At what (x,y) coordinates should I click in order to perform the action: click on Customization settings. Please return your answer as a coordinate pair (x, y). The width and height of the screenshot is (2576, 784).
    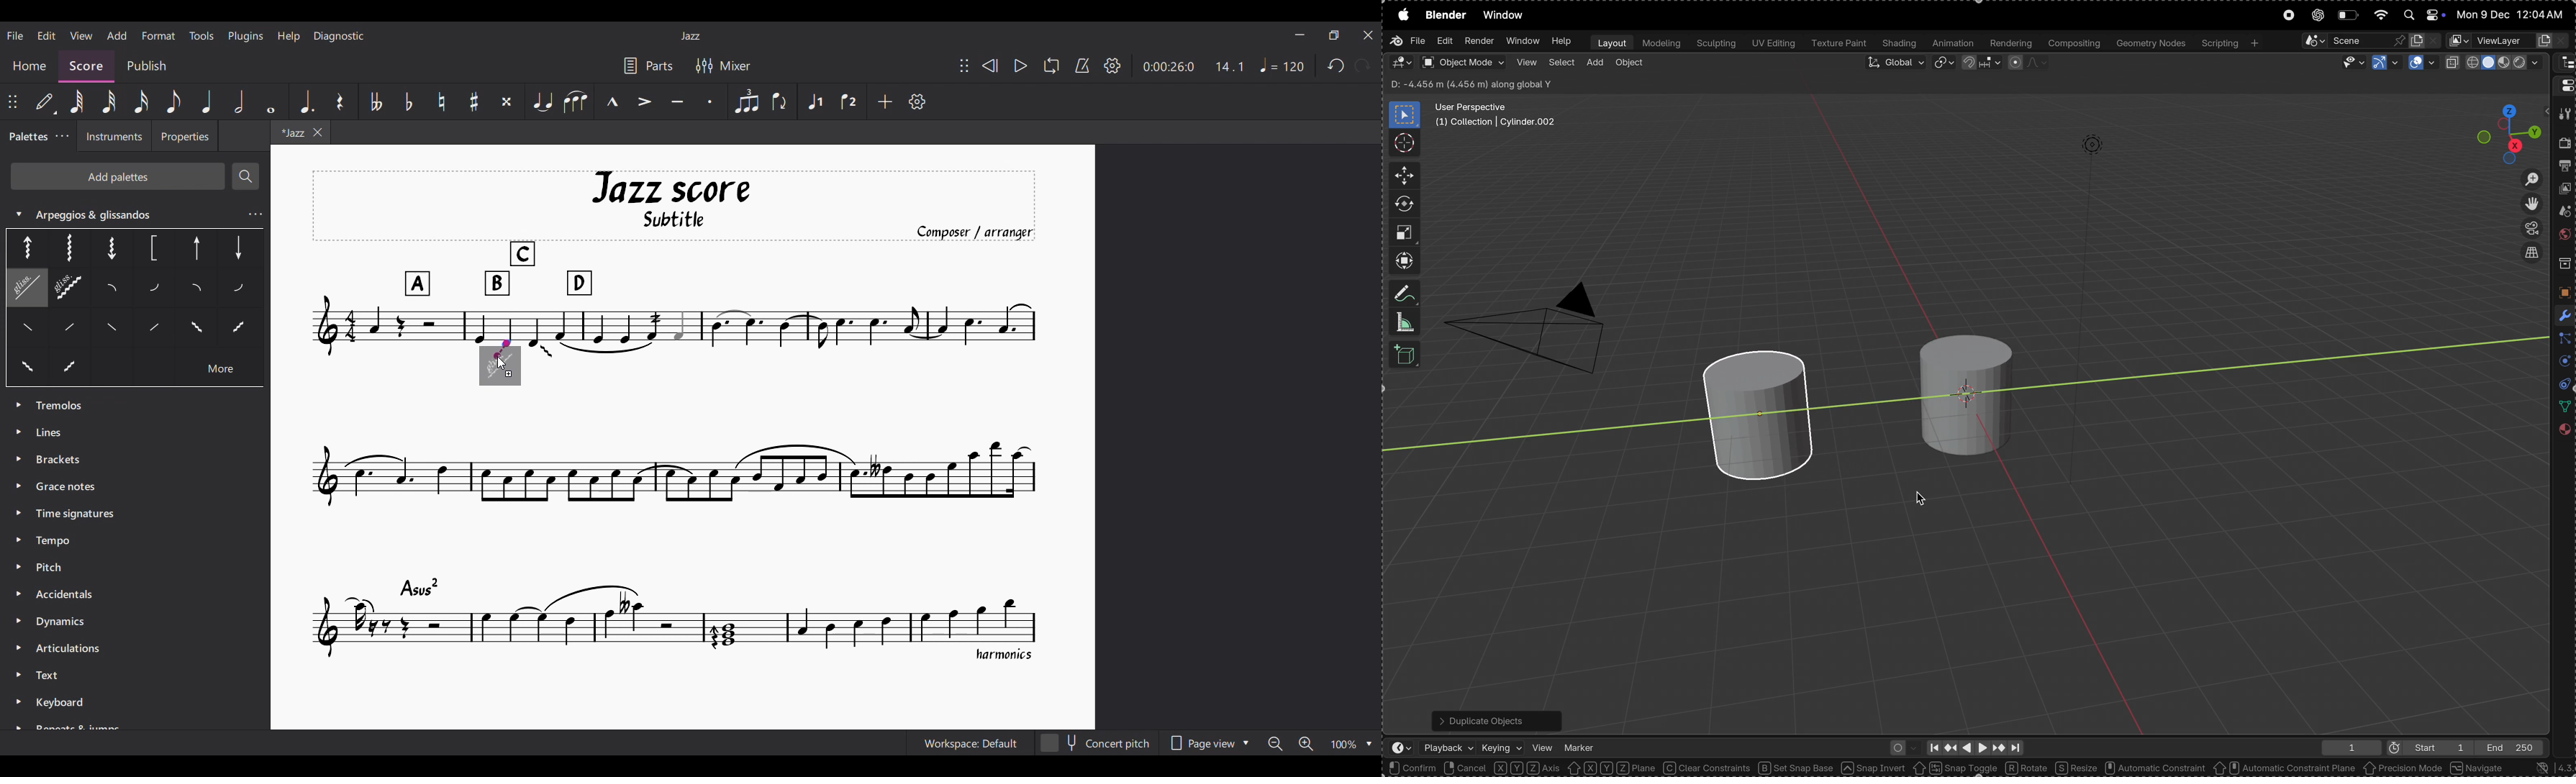
    Looking at the image, I should click on (917, 101).